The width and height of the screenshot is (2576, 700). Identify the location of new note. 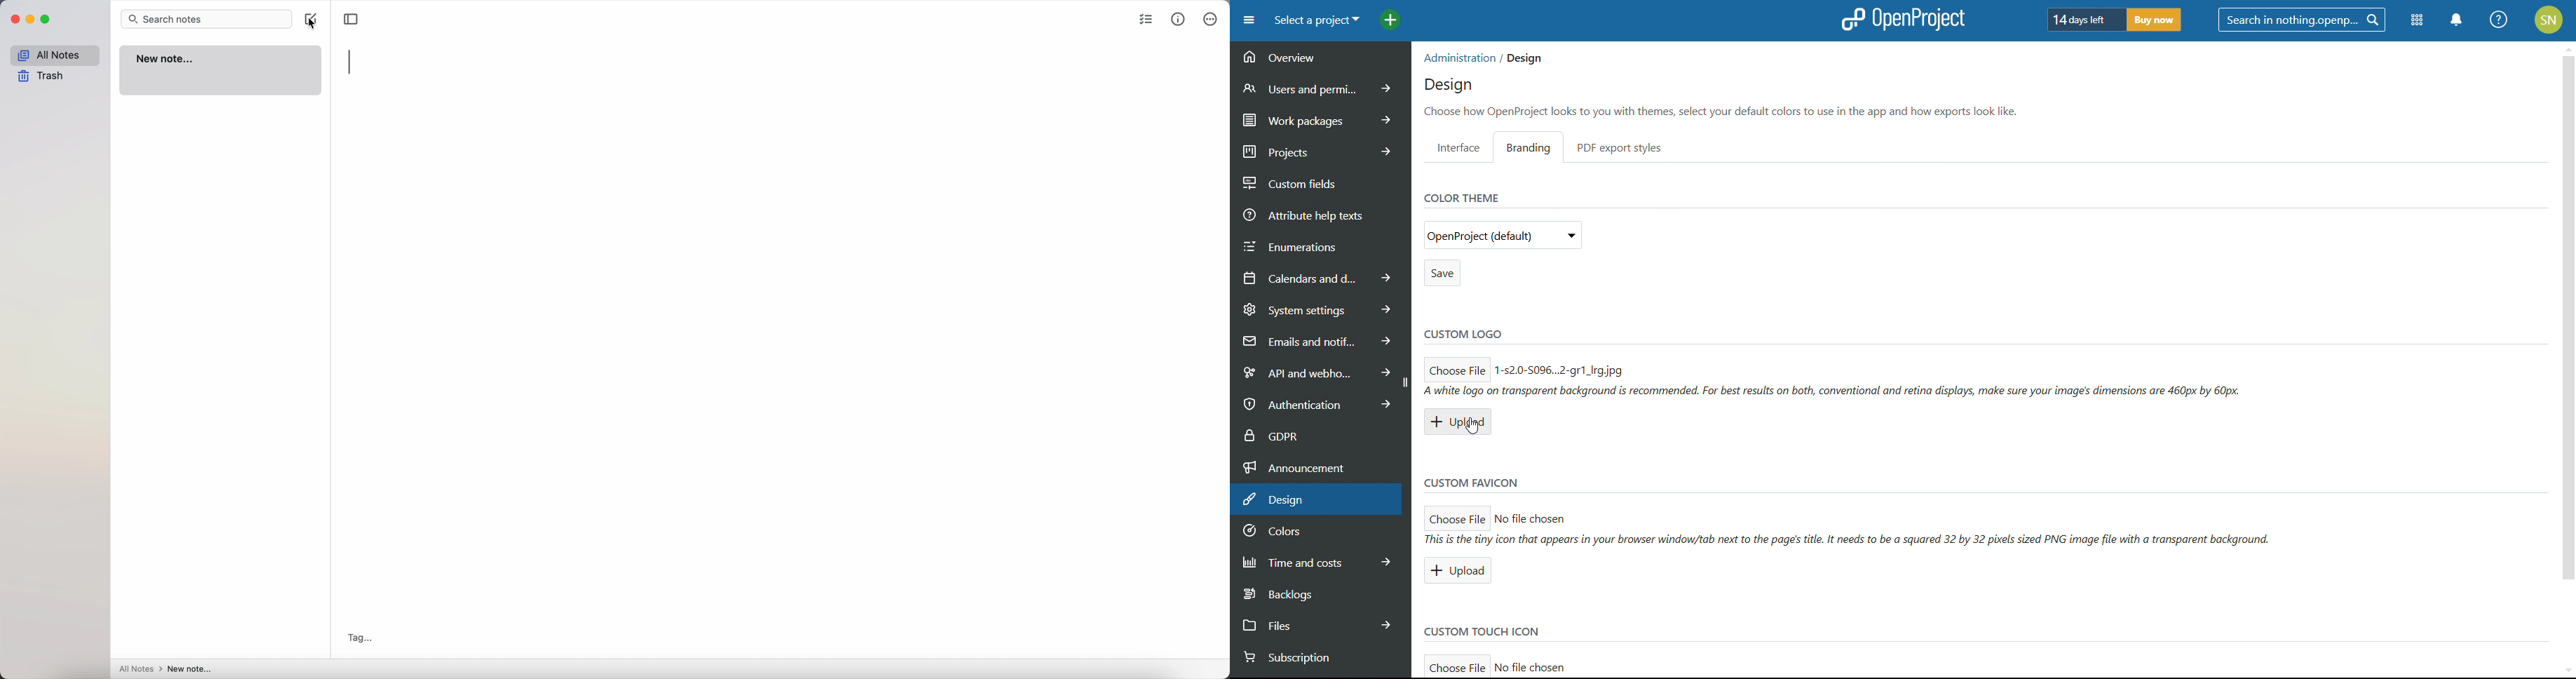
(221, 71).